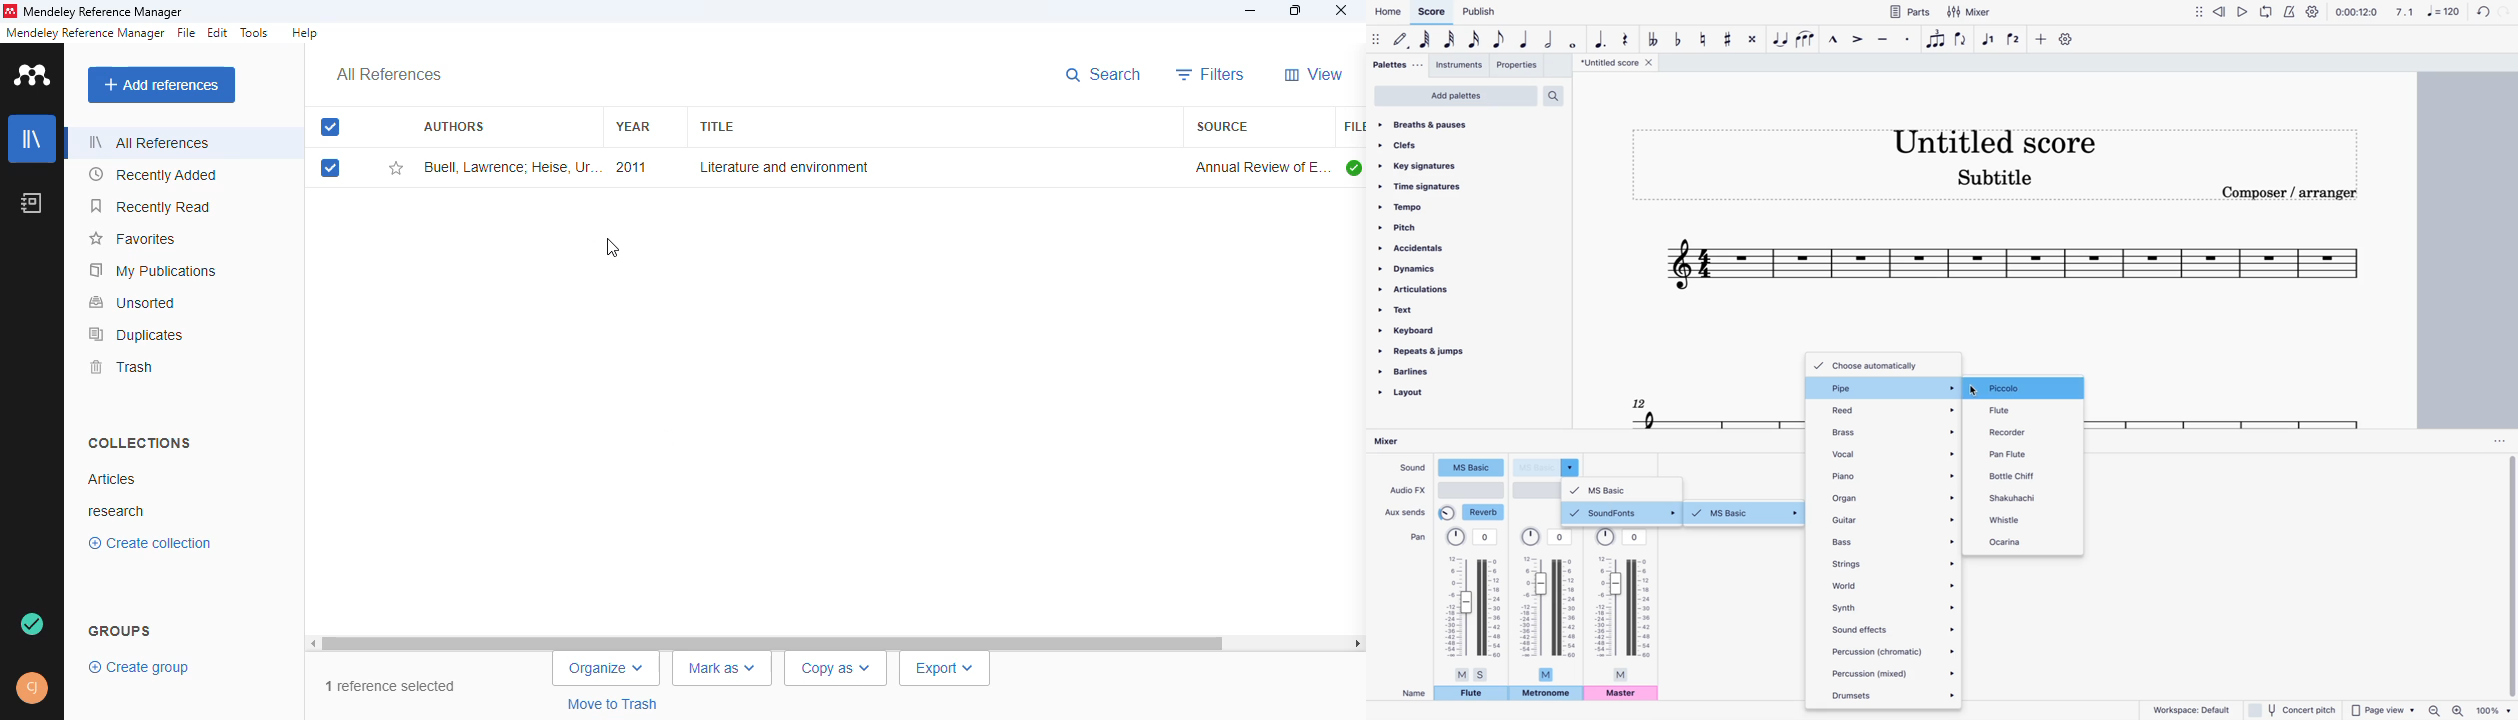 Image resolution: width=2520 pixels, height=728 pixels. What do you see at coordinates (1753, 40) in the screenshot?
I see `toggle double sharp` at bounding box center [1753, 40].